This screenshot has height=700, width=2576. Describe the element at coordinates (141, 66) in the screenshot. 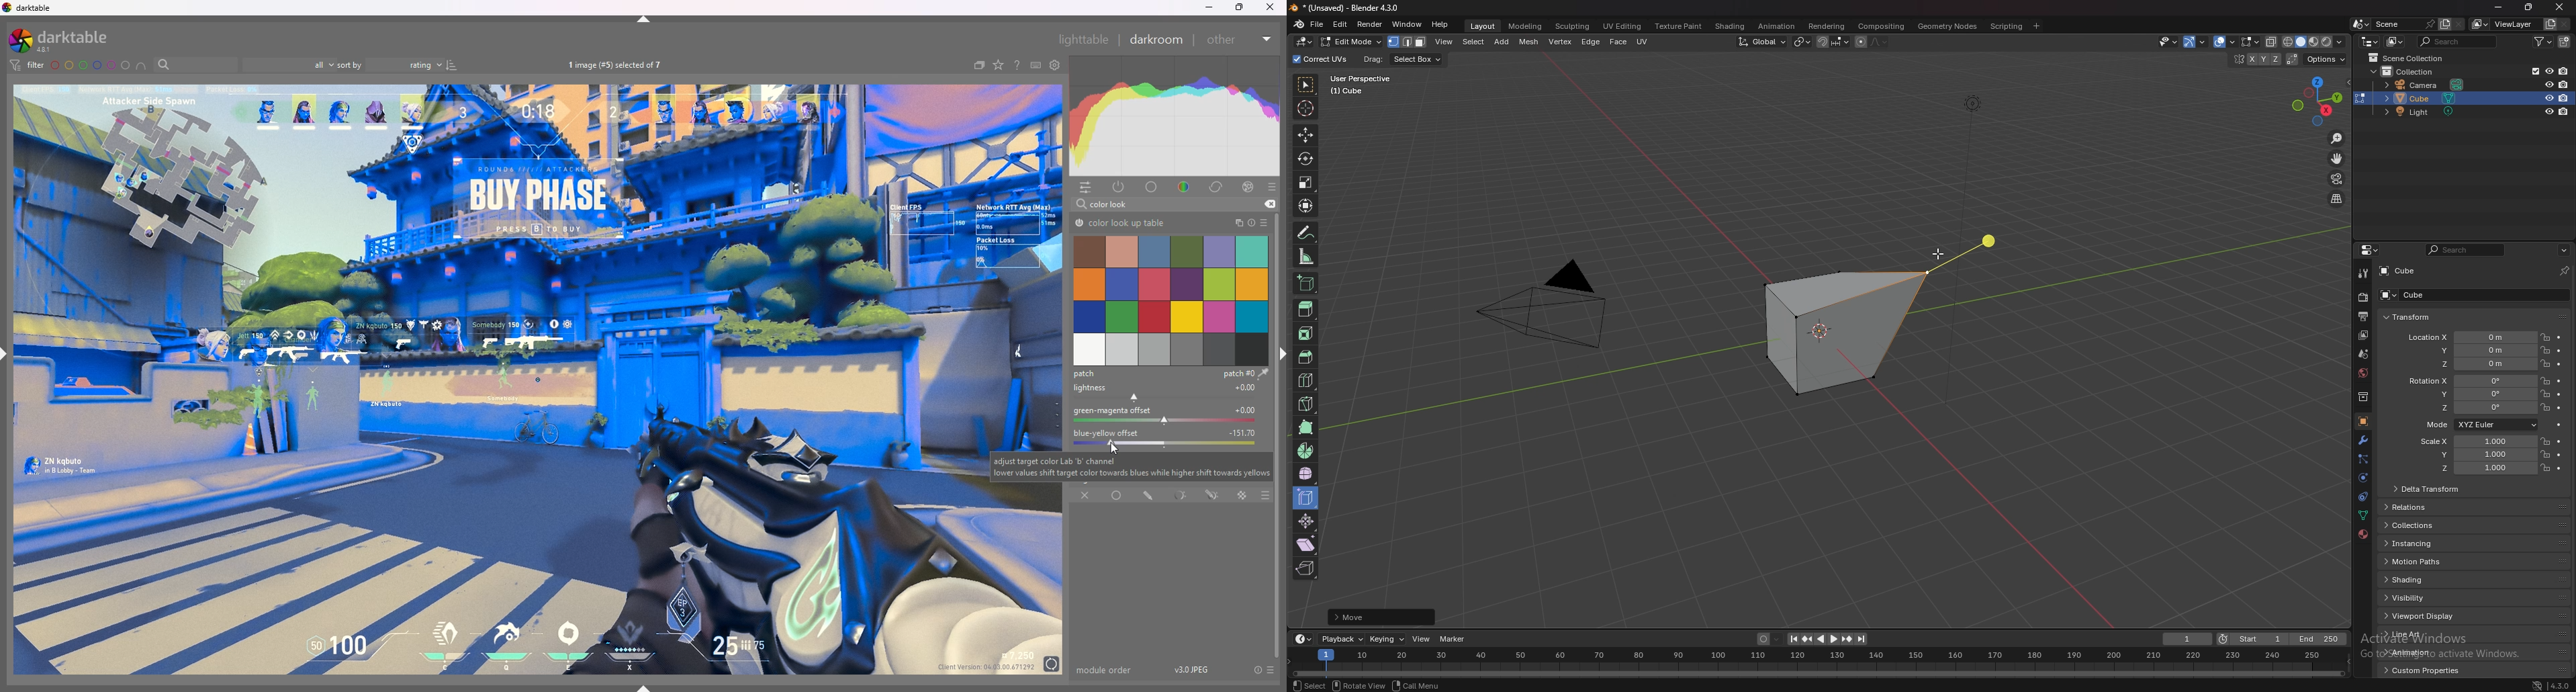

I see `include colors` at that location.